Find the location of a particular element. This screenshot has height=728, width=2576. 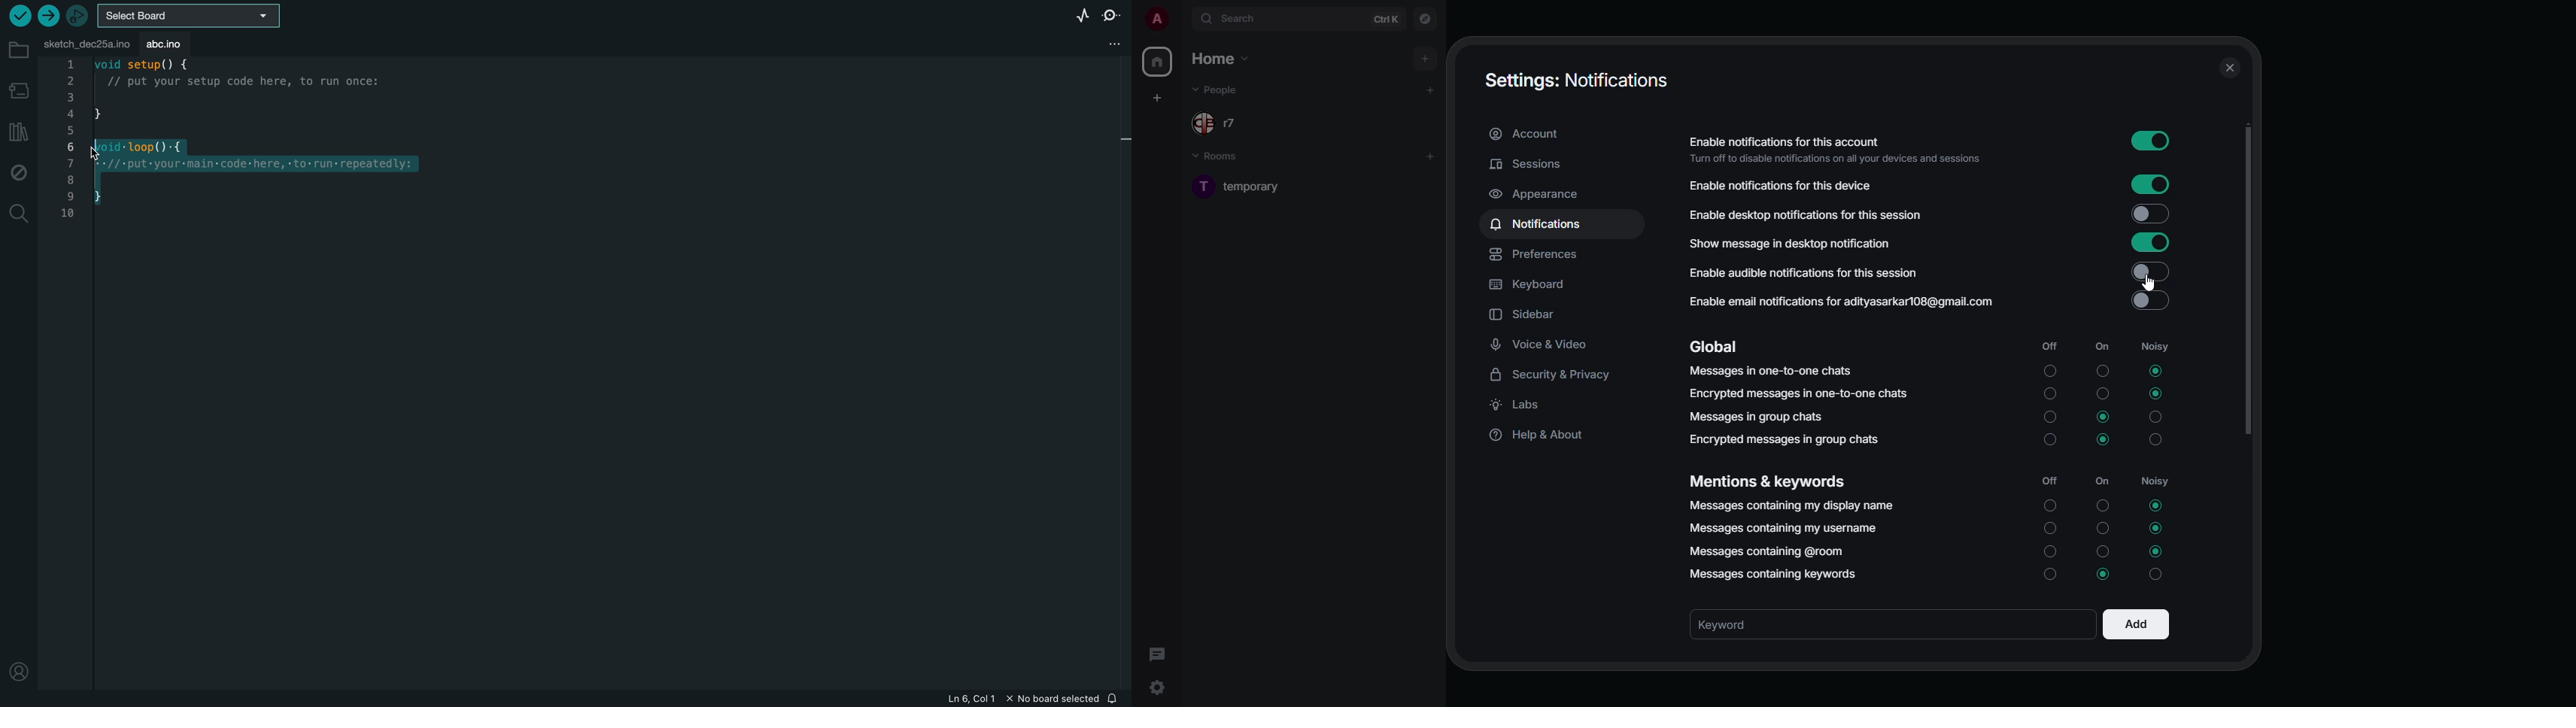

selected is located at coordinates (2105, 416).